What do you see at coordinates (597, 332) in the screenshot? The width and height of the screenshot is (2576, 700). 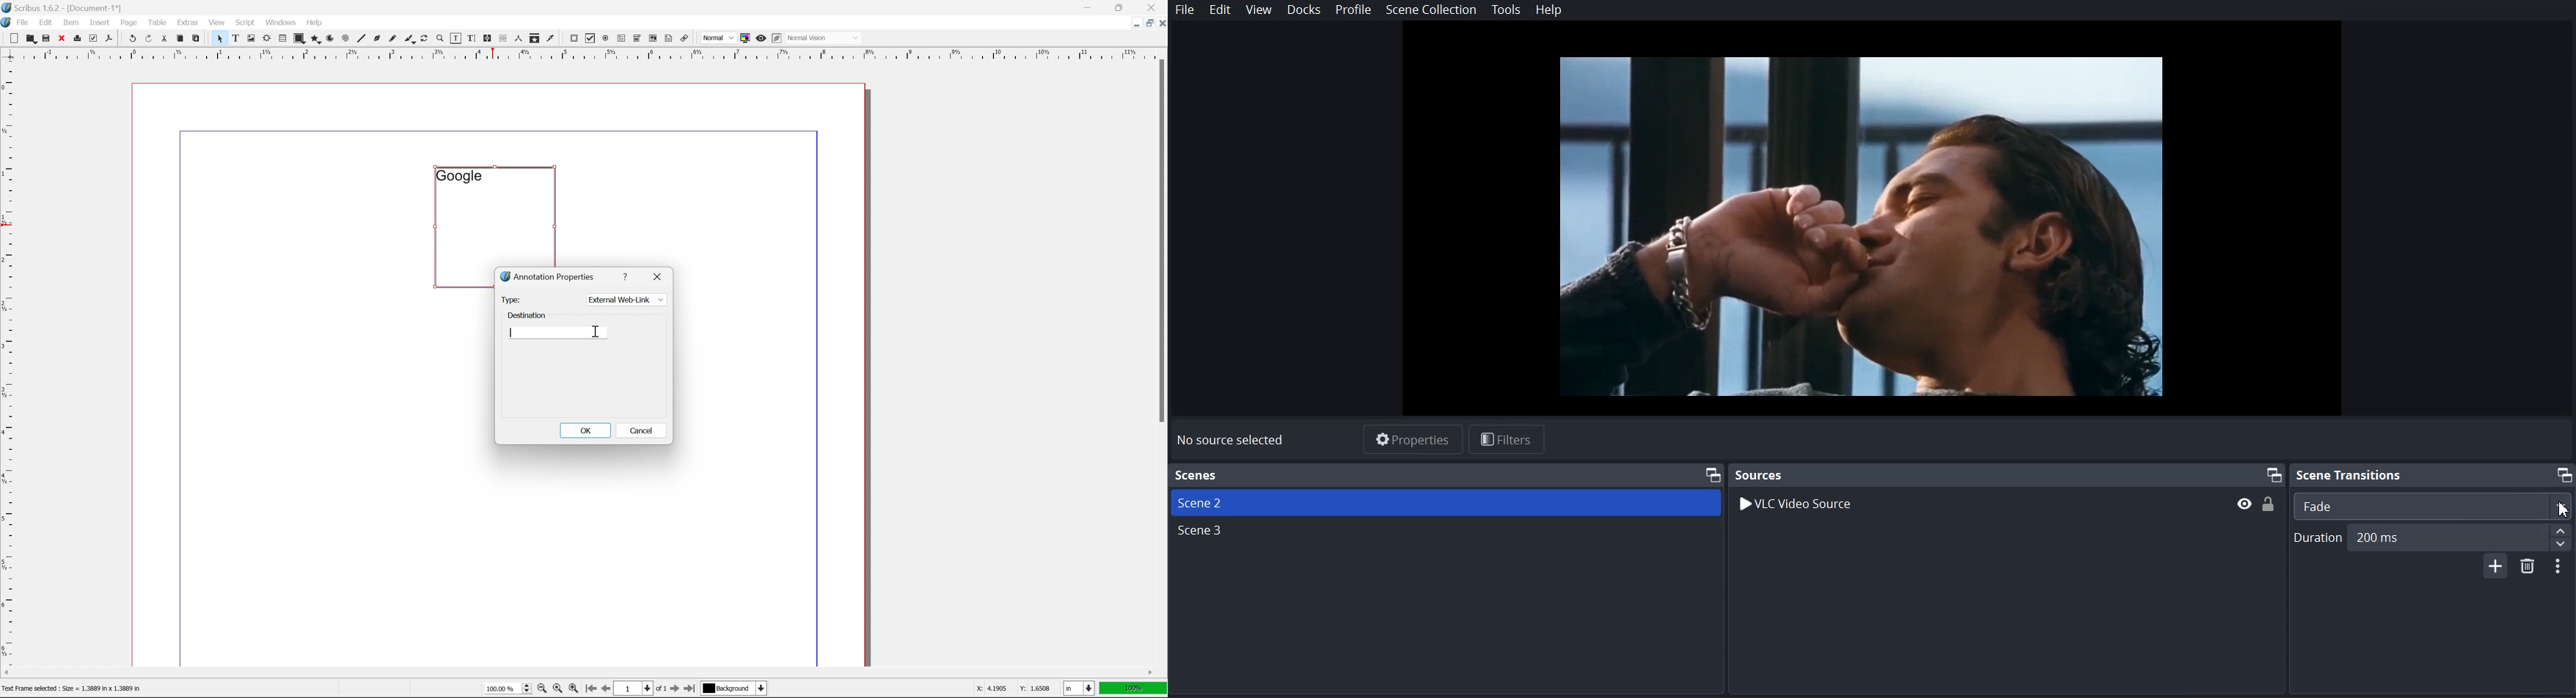 I see `cursor` at bounding box center [597, 332].